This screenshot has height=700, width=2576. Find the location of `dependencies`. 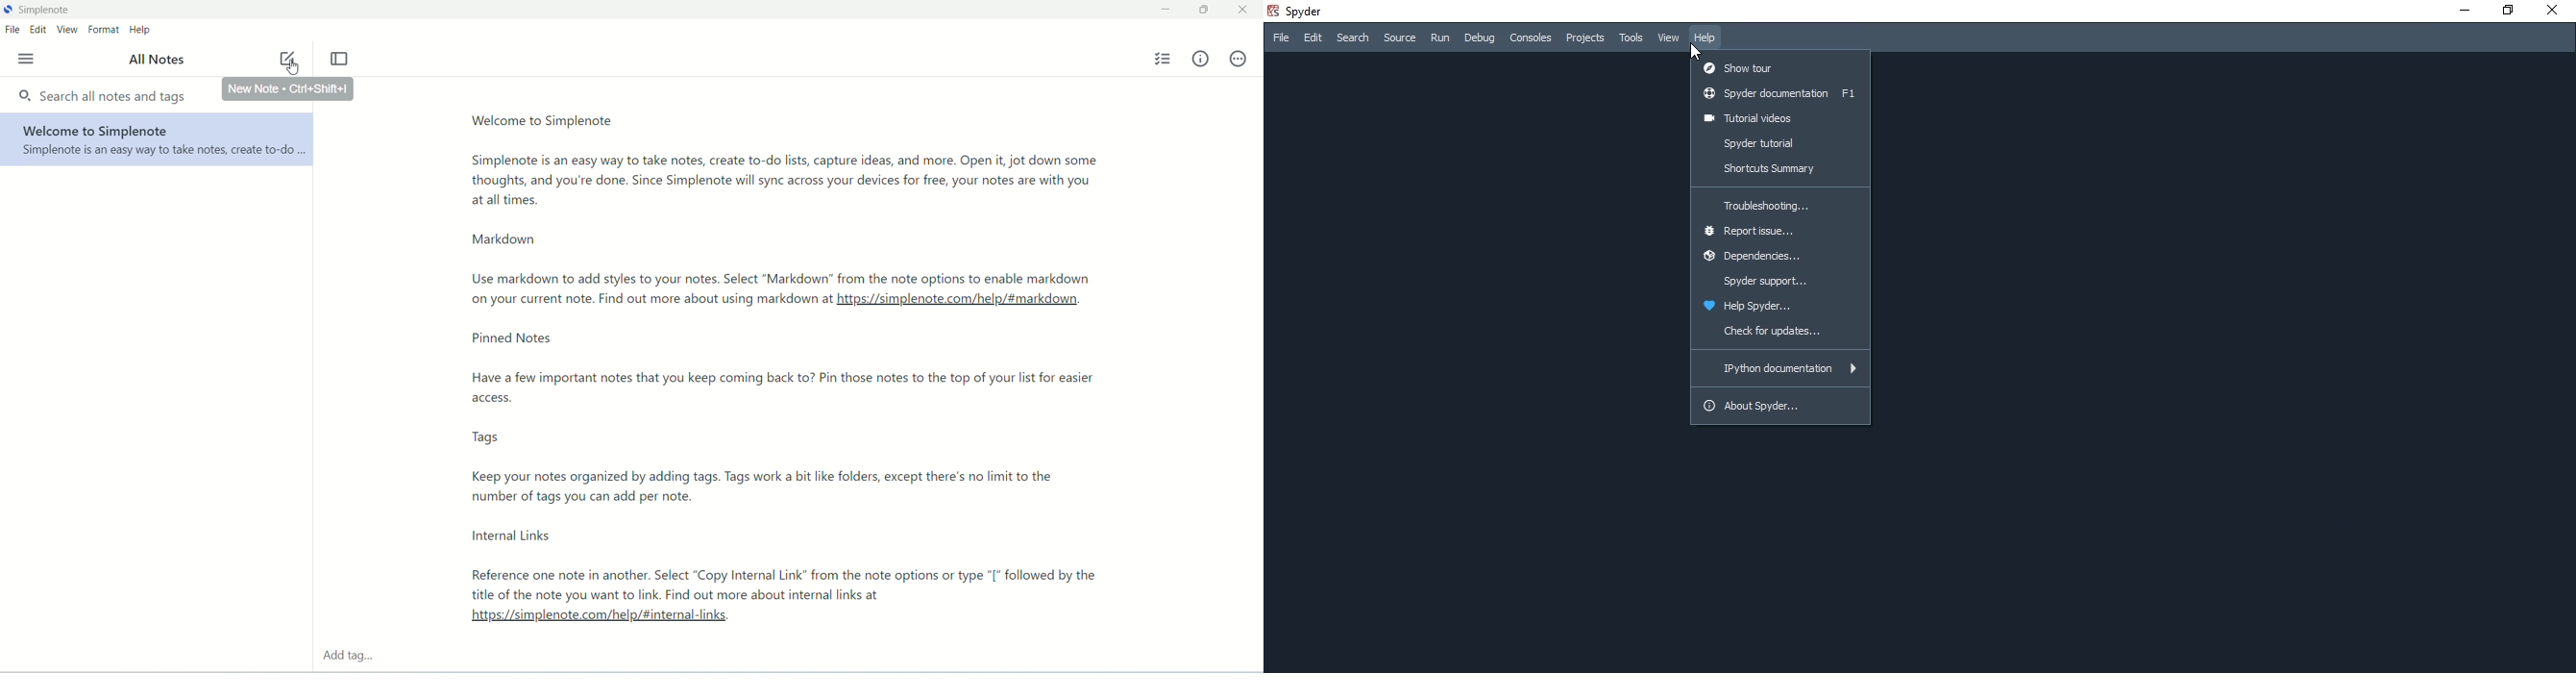

dependencies is located at coordinates (1779, 257).